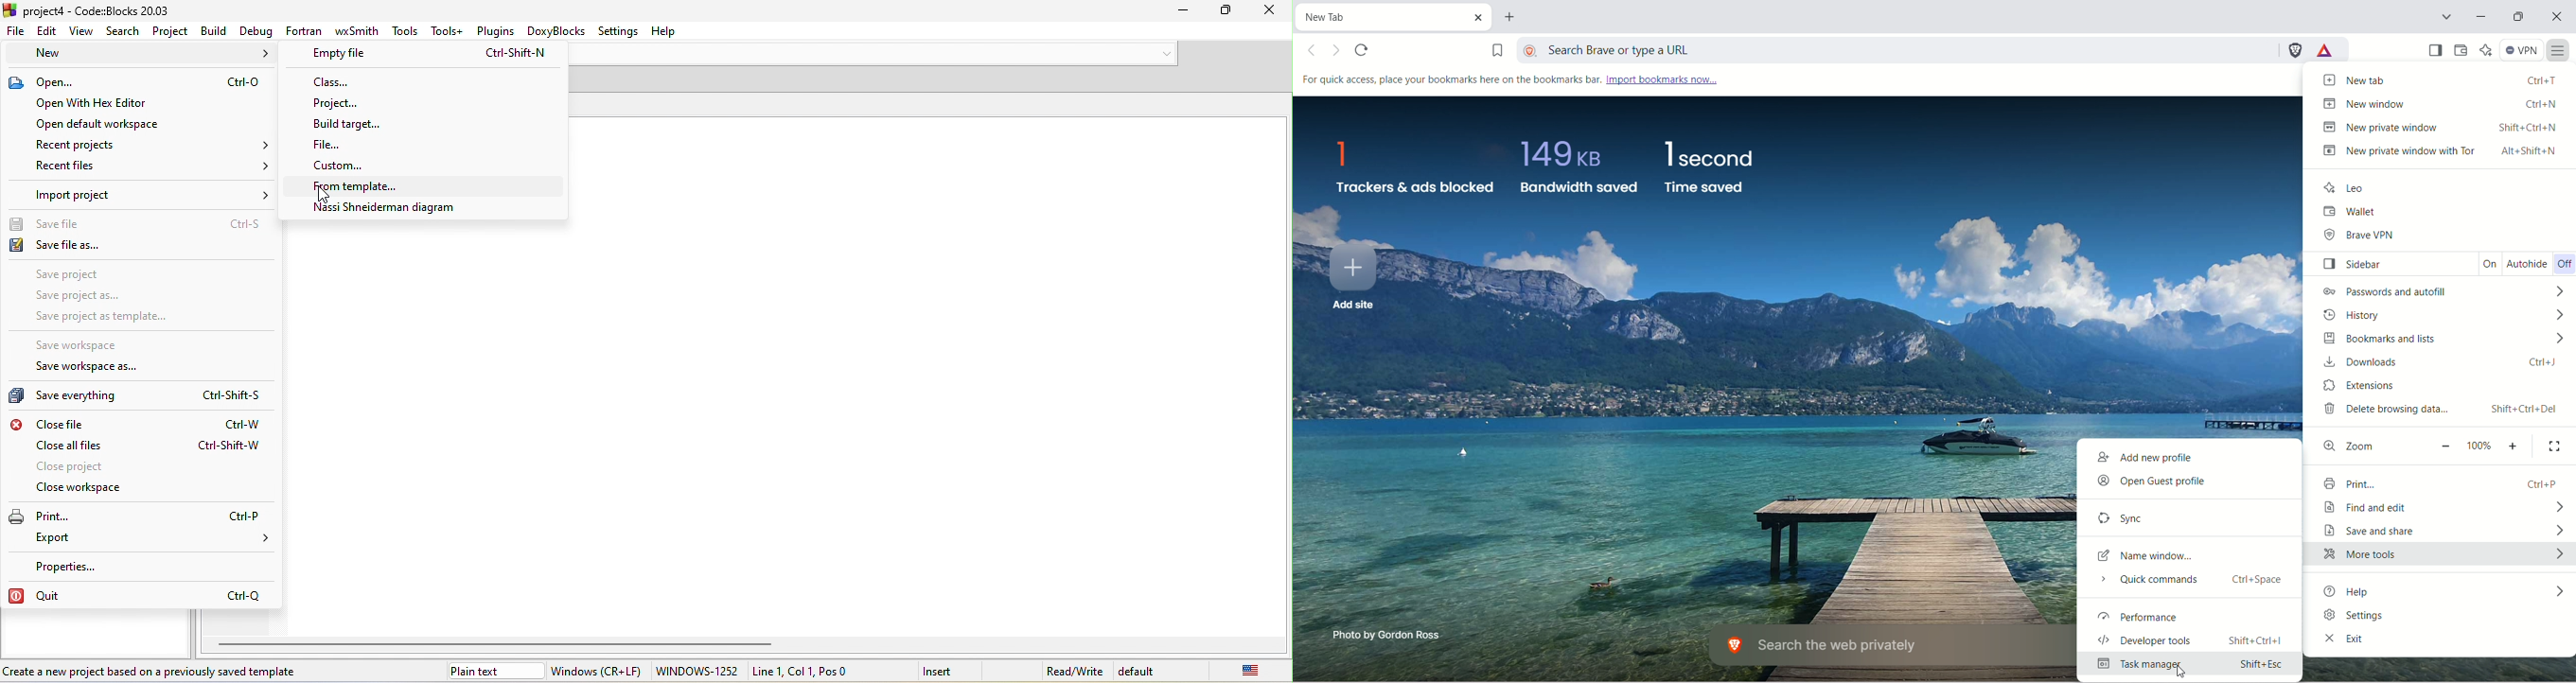  Describe the element at coordinates (90, 245) in the screenshot. I see `save file as` at that location.